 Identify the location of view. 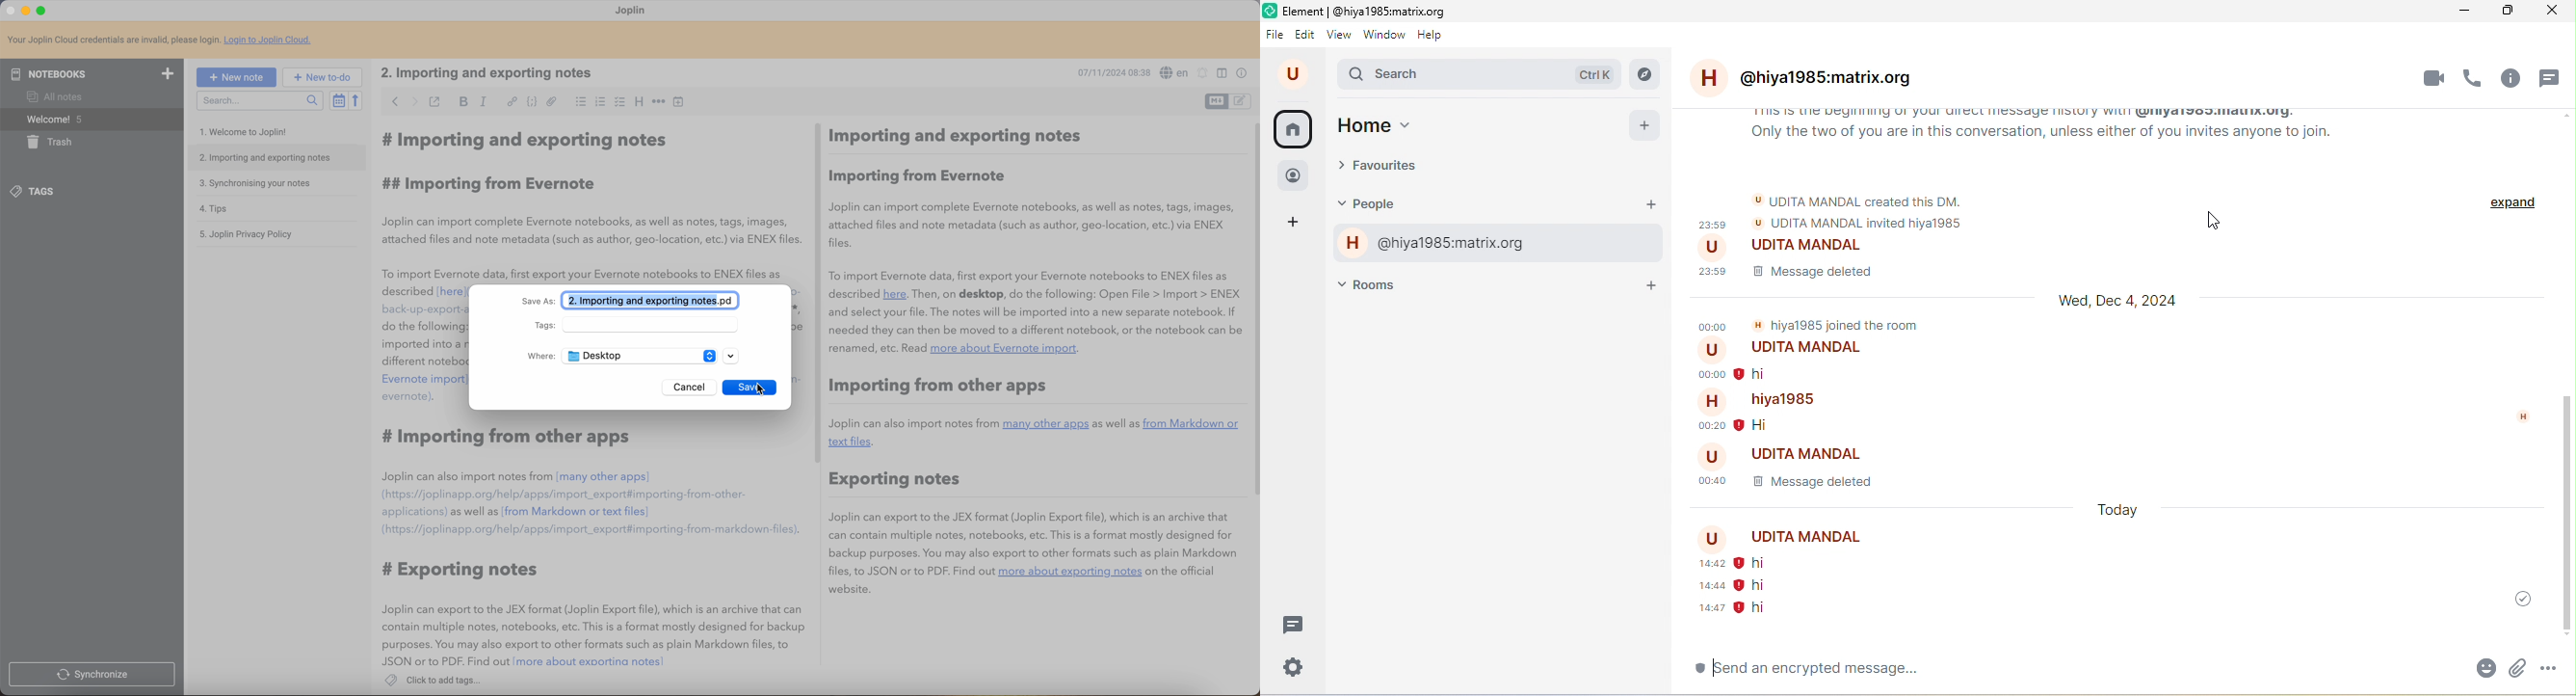
(1339, 34).